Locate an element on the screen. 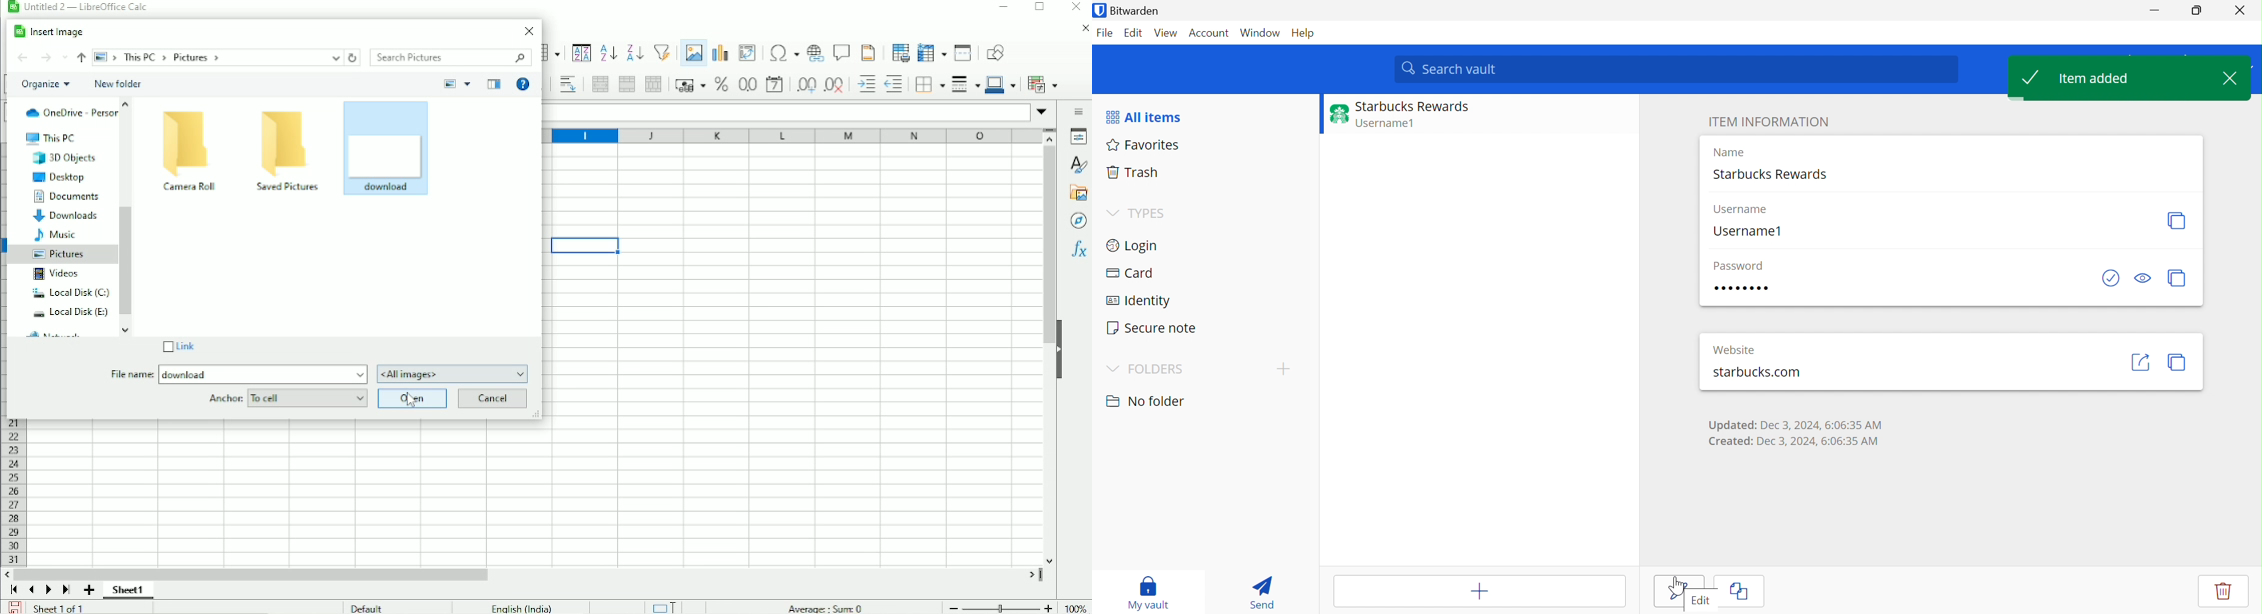 Image resolution: width=2268 pixels, height=616 pixels. Restore down is located at coordinates (1039, 8).